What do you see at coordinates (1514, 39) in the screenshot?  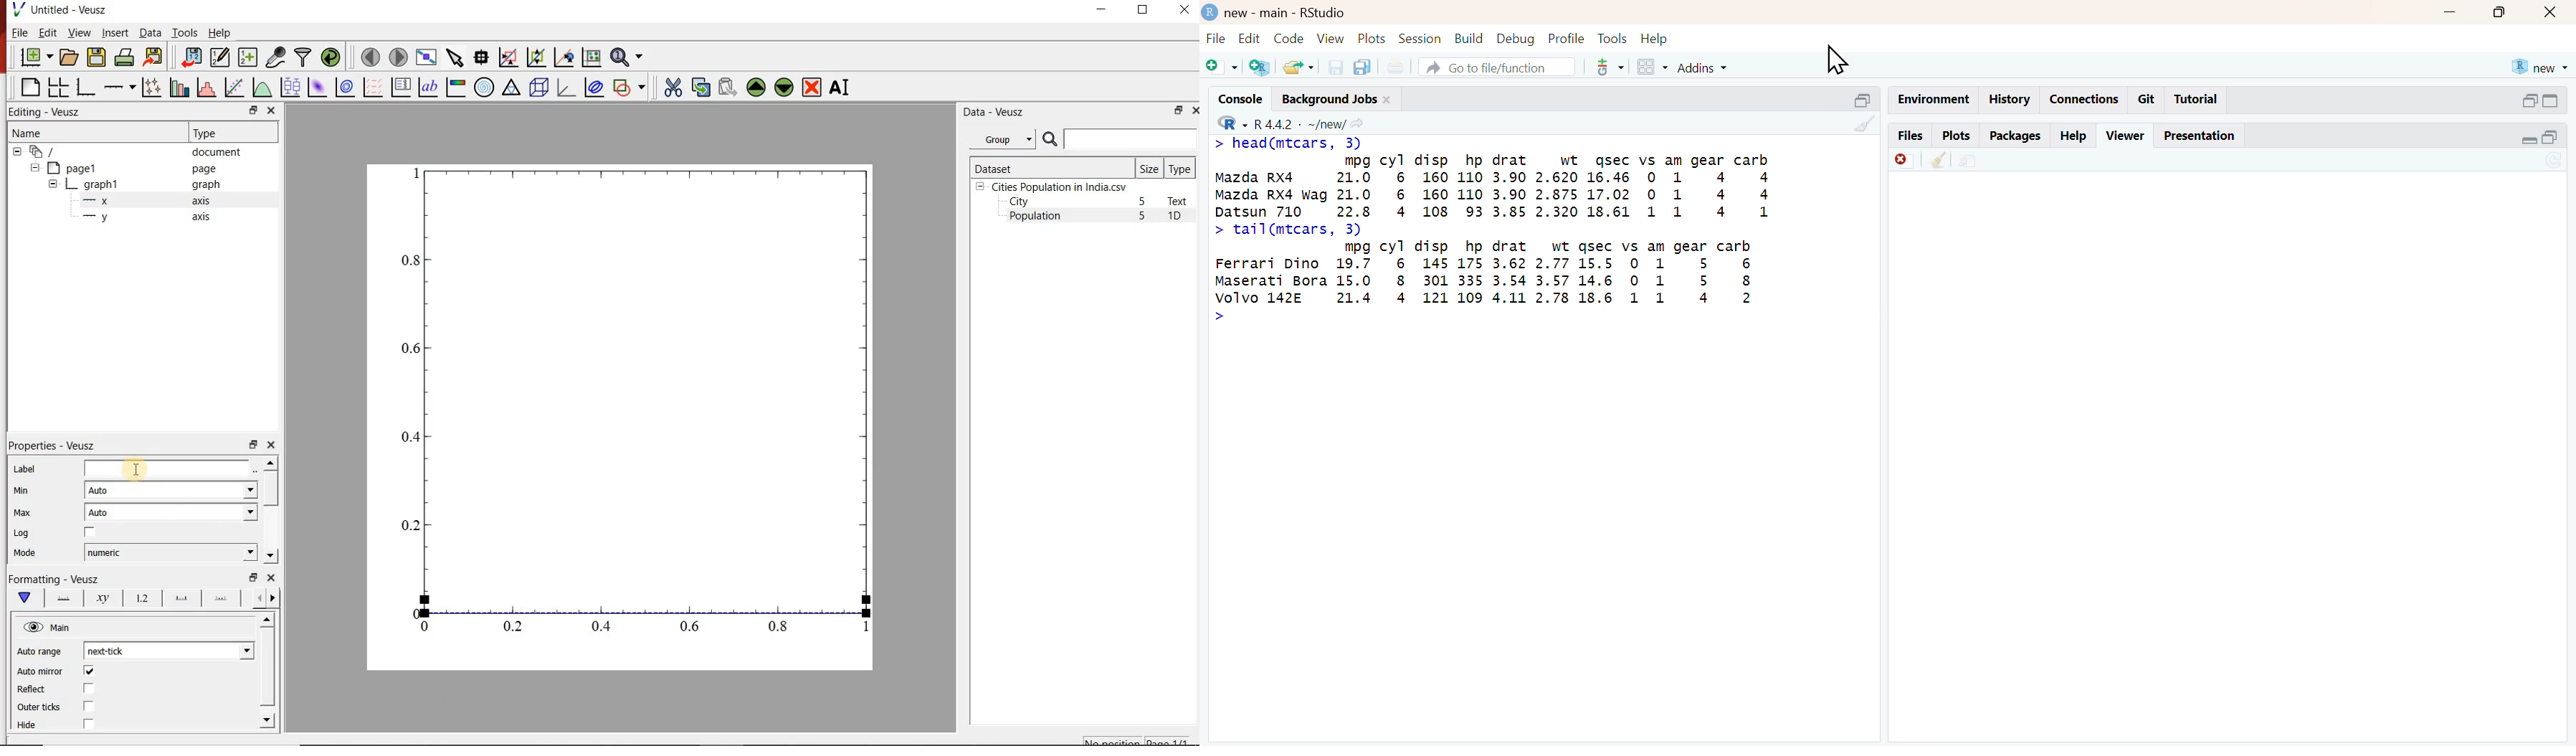 I see `Debug` at bounding box center [1514, 39].